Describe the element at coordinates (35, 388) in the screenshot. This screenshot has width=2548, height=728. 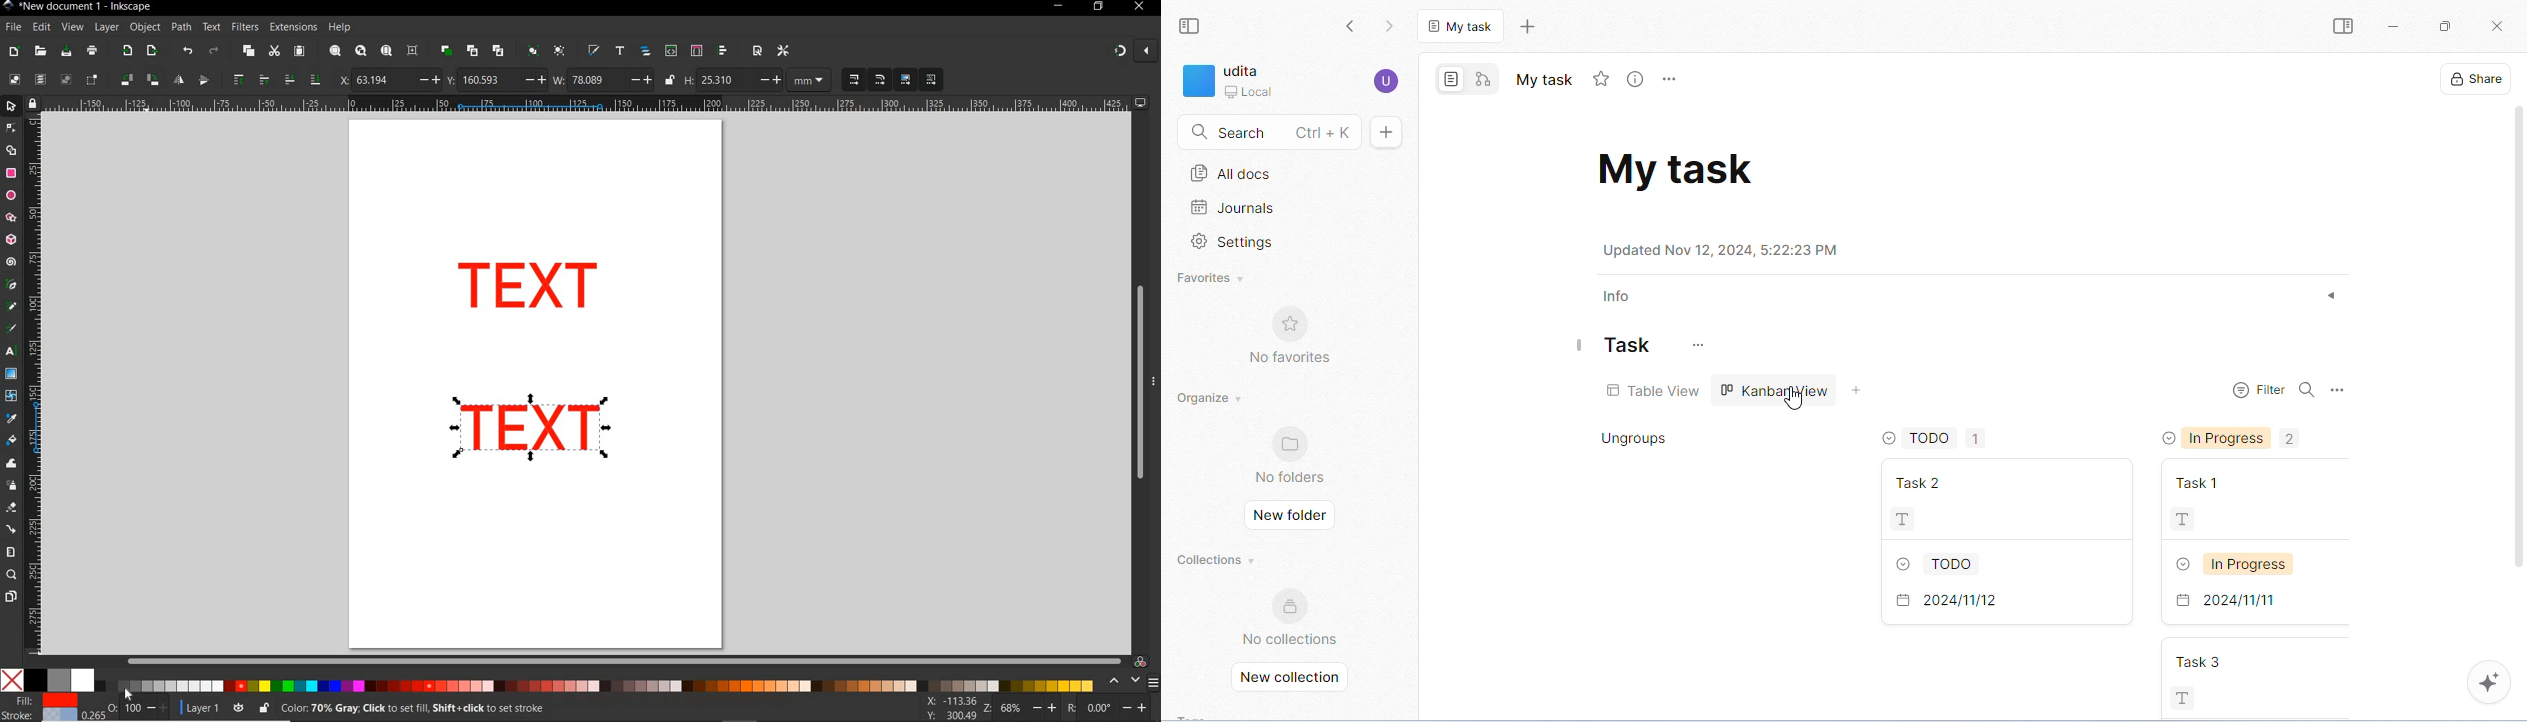
I see `ruler` at that location.